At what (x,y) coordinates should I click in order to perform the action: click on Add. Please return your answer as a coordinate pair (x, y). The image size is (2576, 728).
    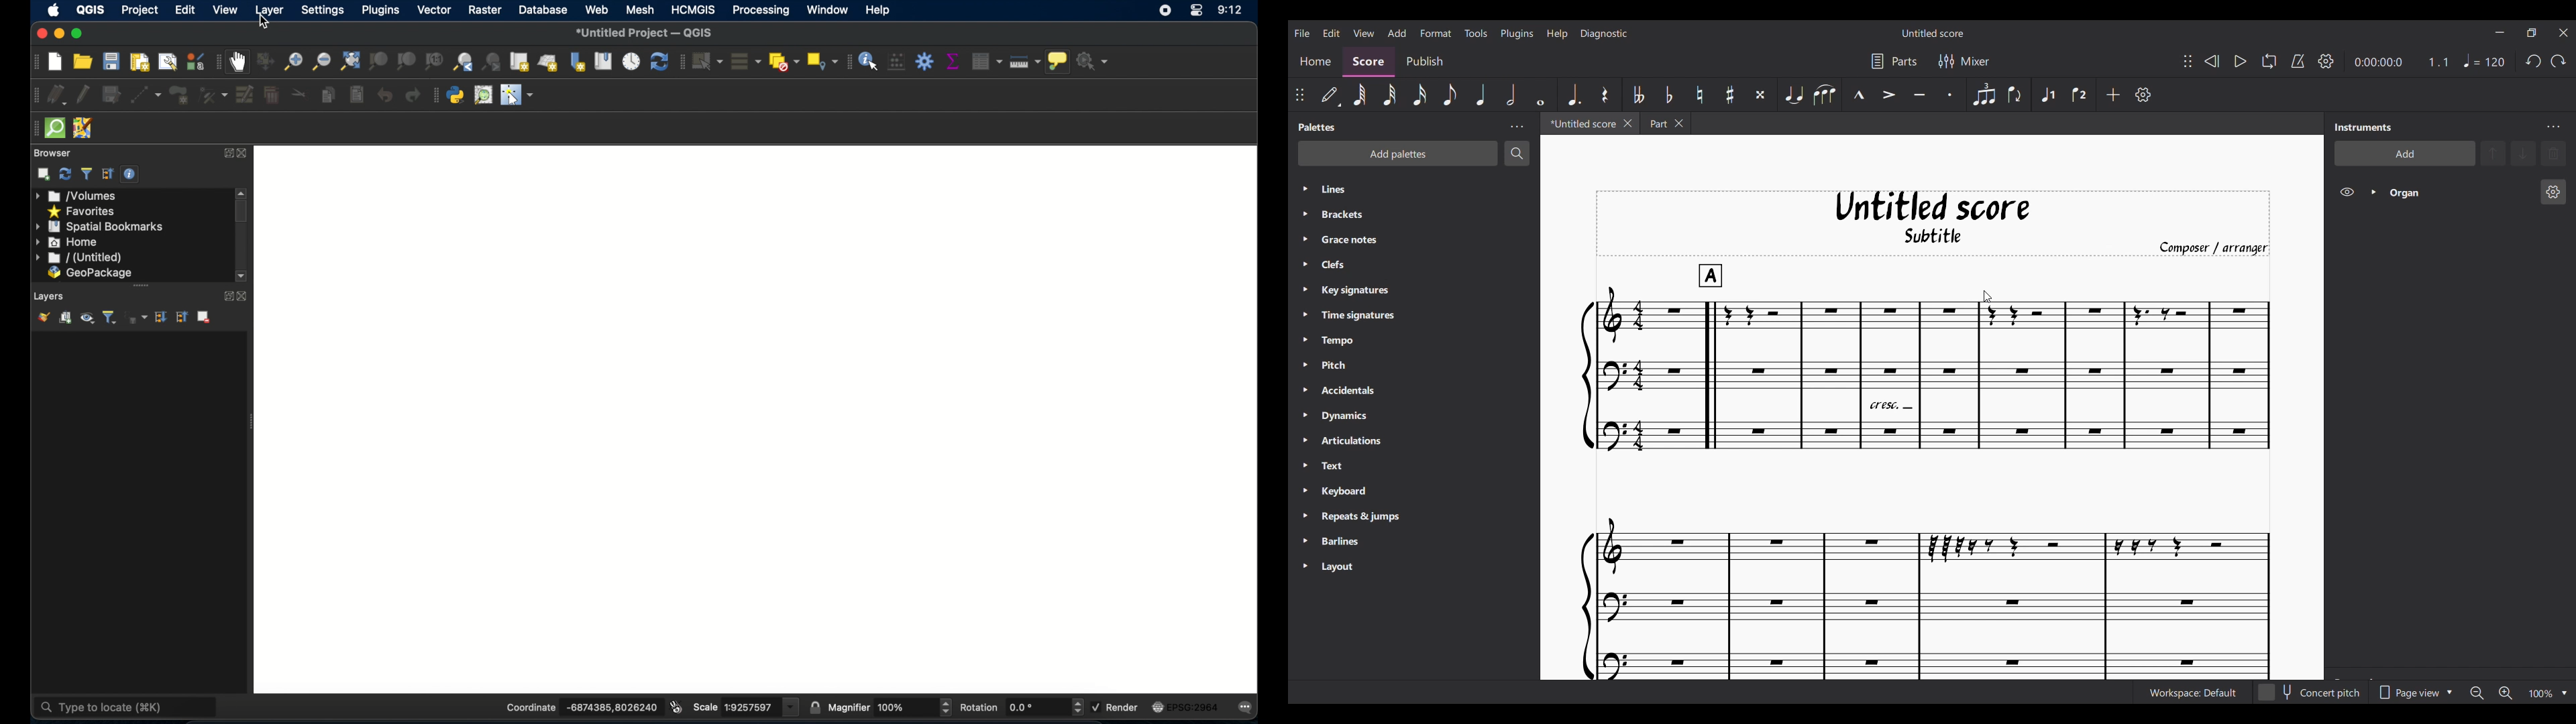
    Looking at the image, I should click on (2113, 95).